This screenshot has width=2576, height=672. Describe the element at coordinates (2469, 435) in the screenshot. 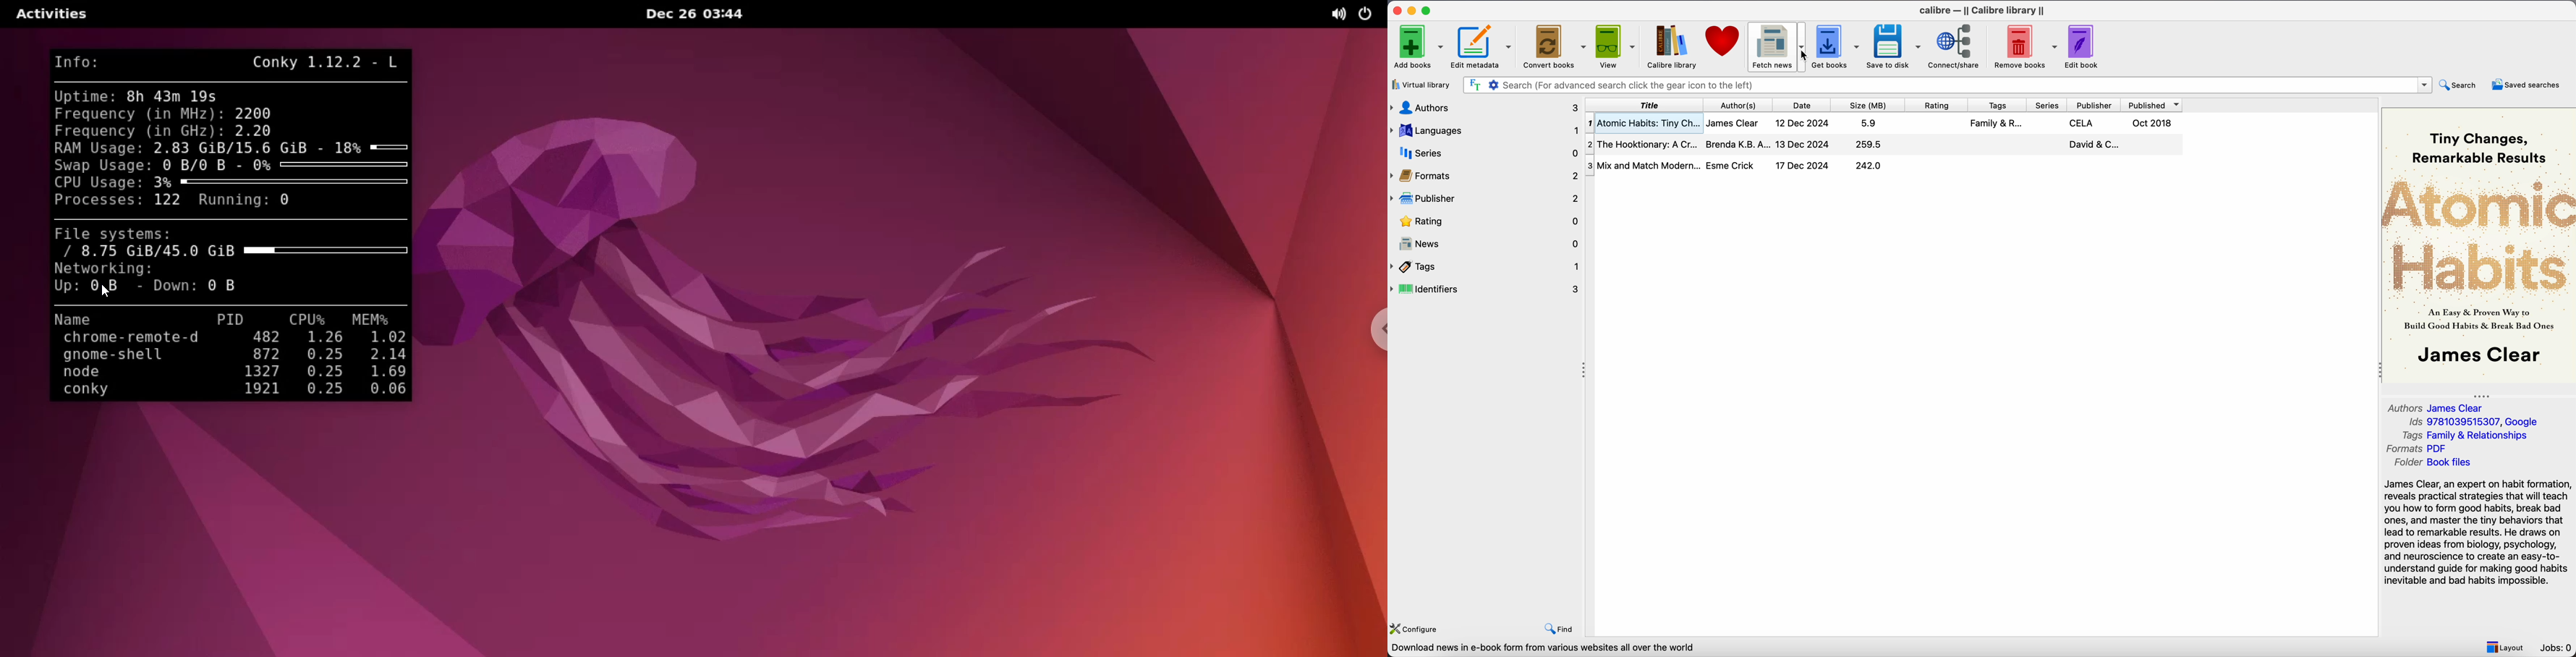

I see `Tags Family & Relationships` at that location.